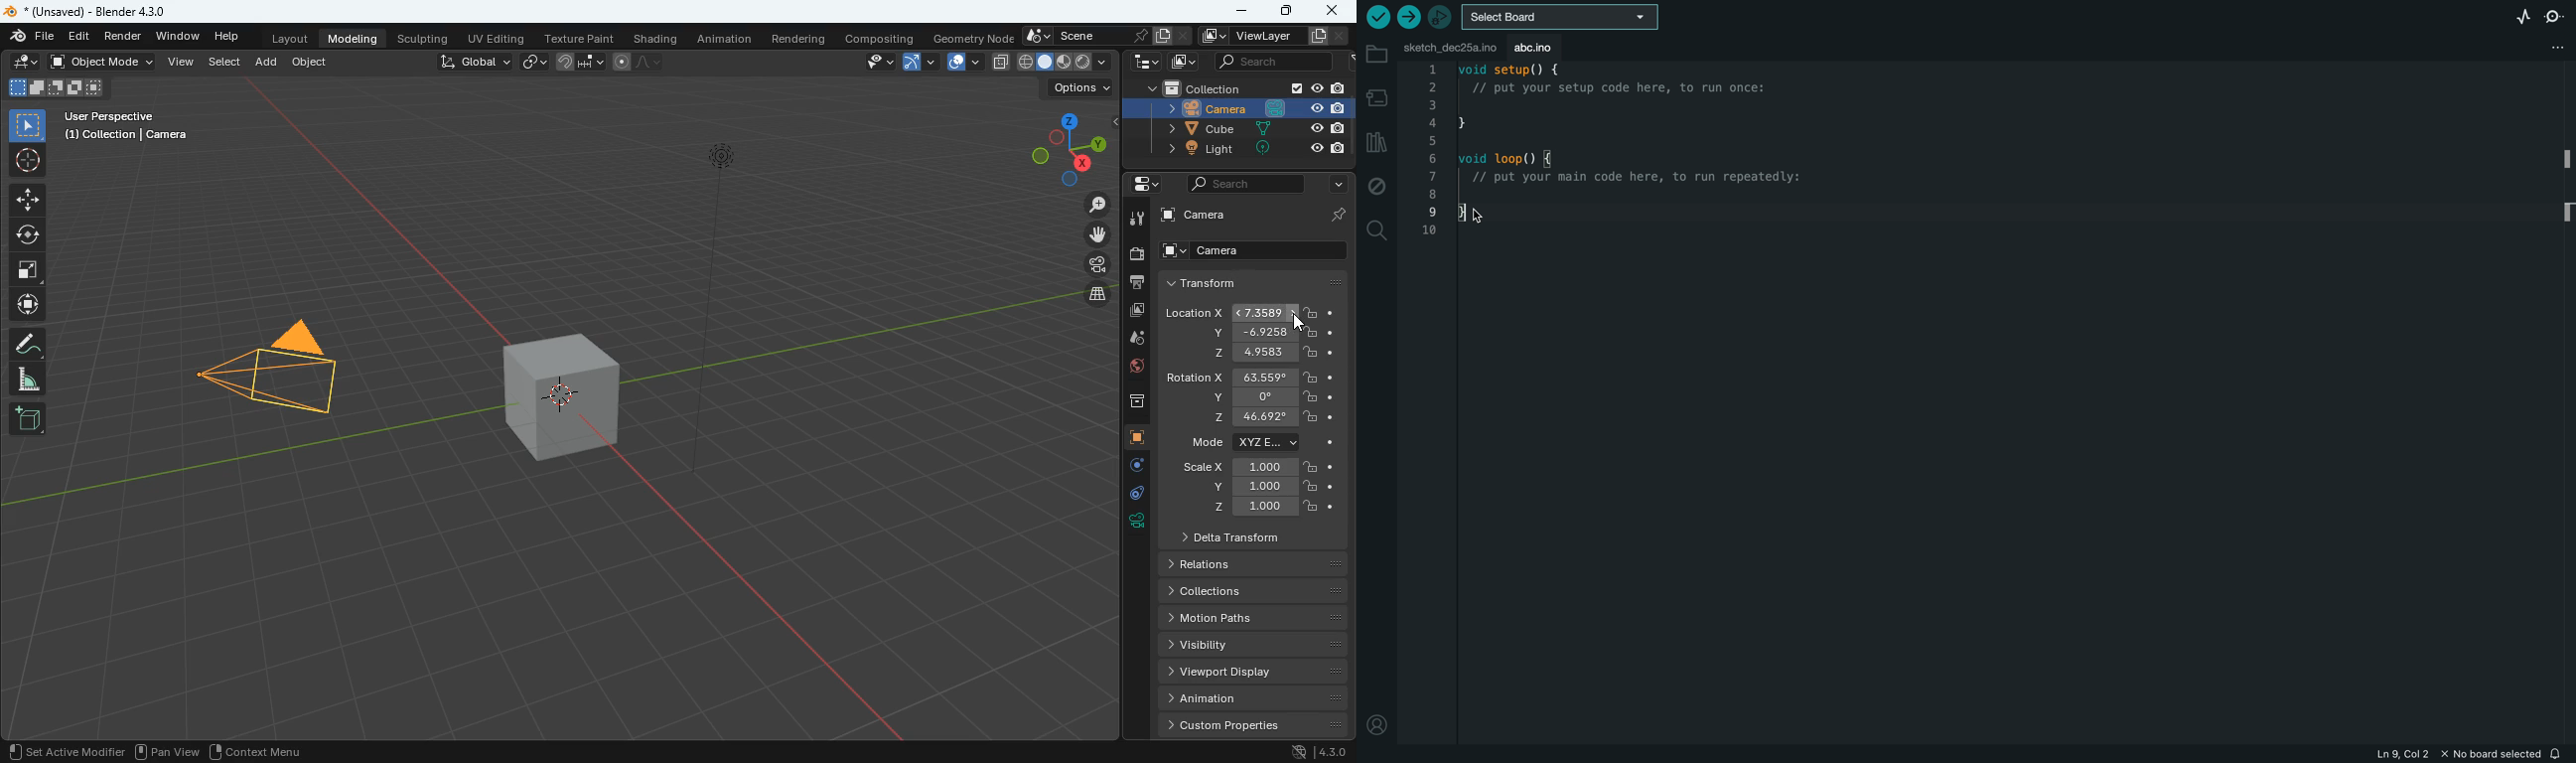 The image size is (2576, 784). Describe the element at coordinates (799, 38) in the screenshot. I see `rendering` at that location.